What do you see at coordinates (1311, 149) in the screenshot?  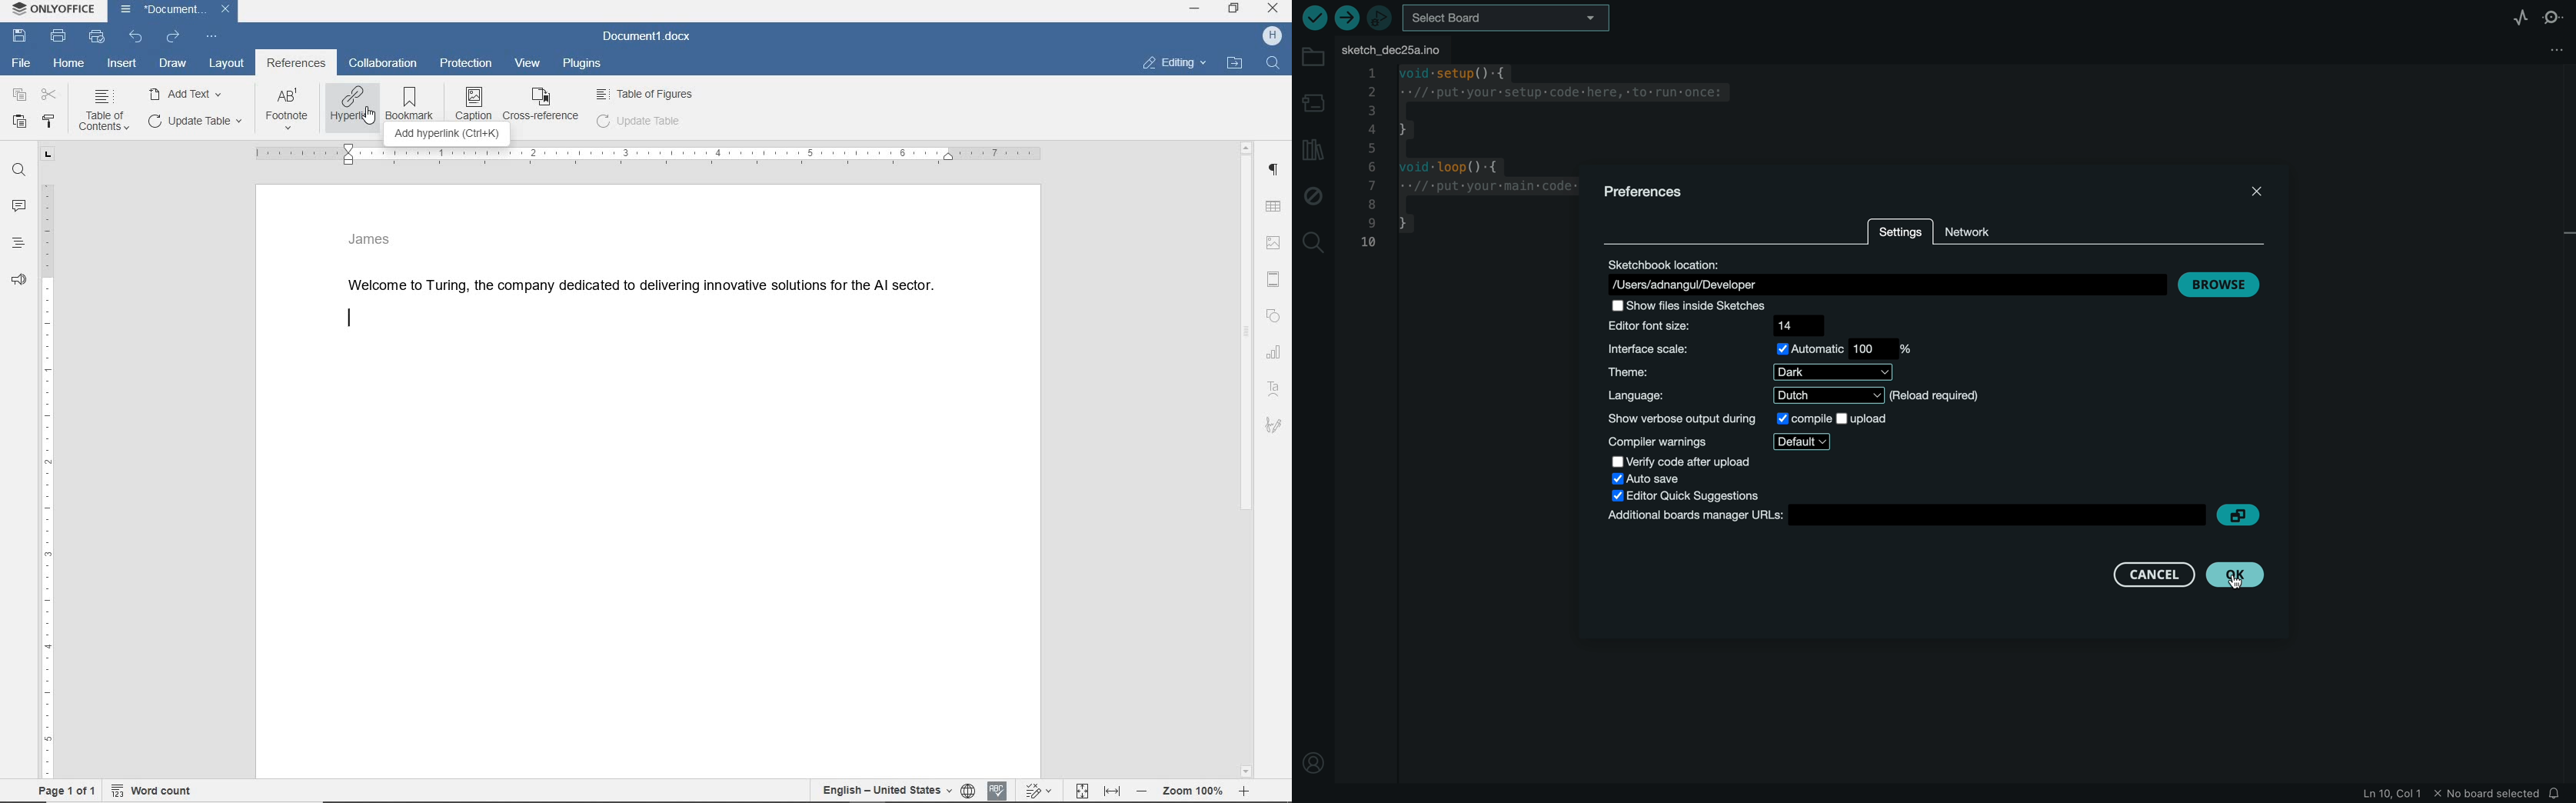 I see `library  manager` at bounding box center [1311, 149].